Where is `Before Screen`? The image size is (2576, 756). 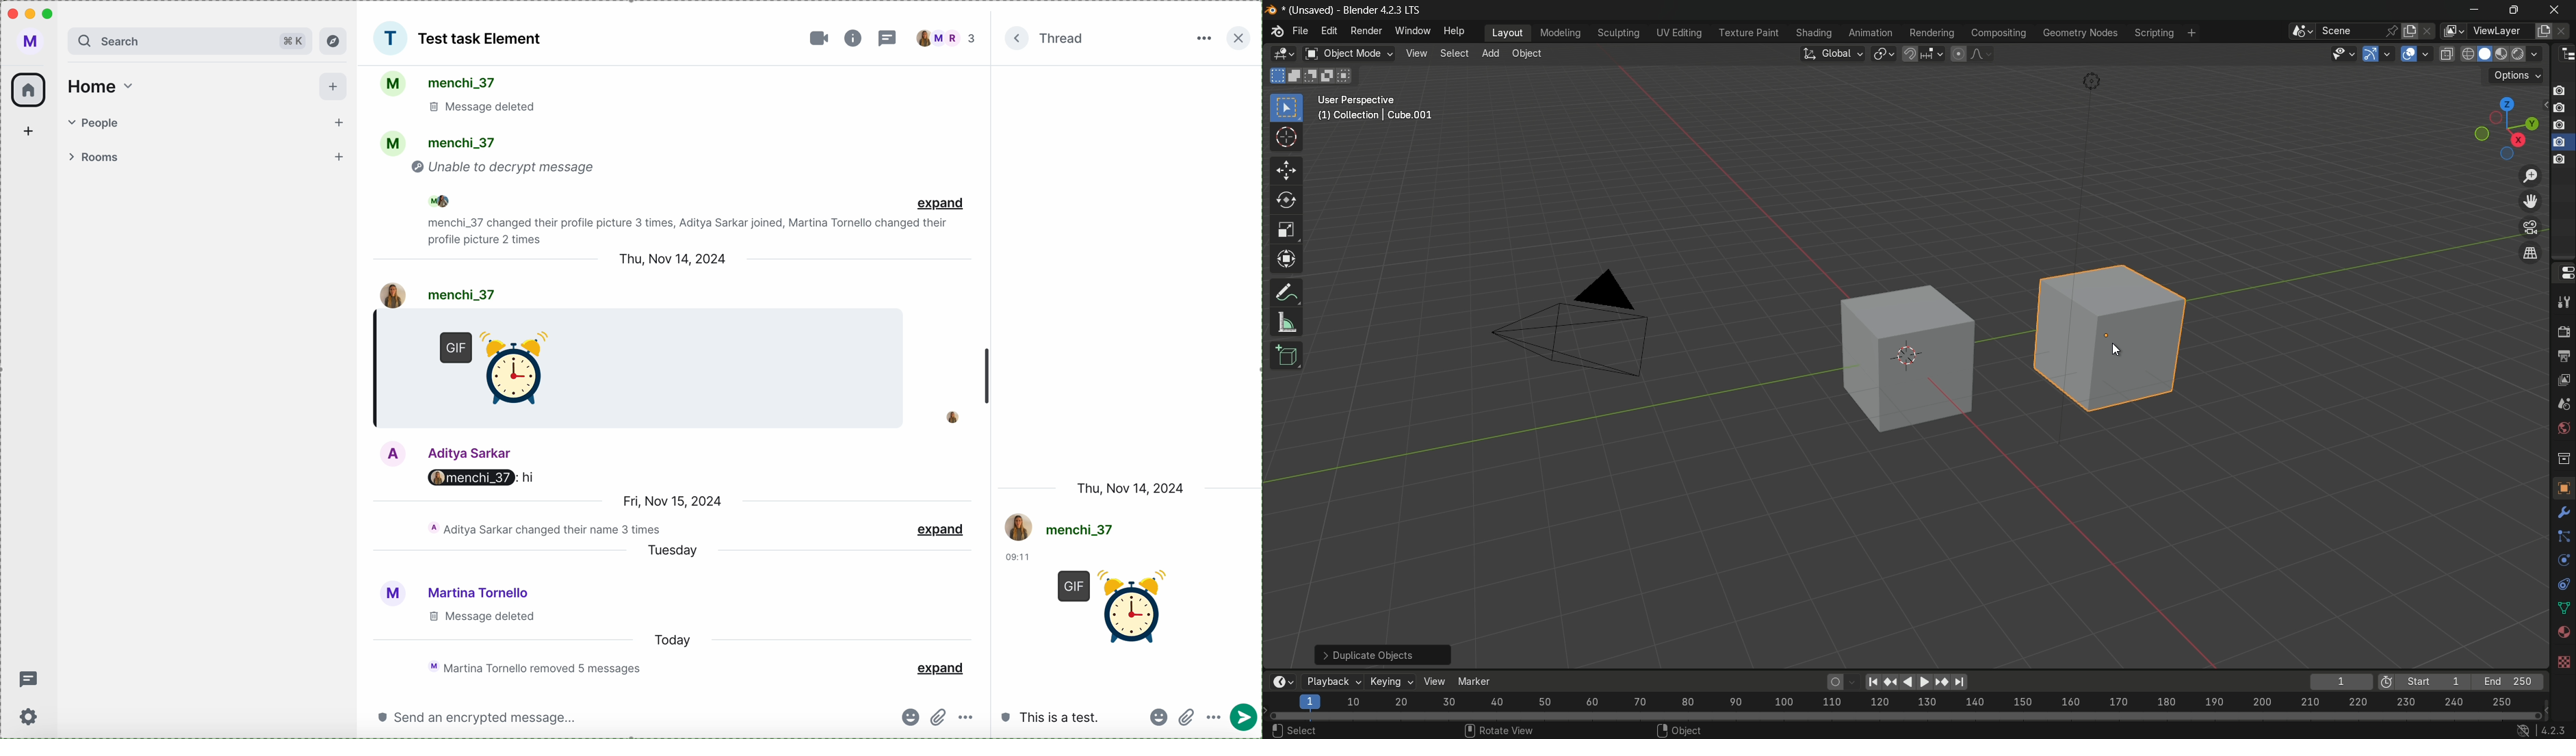
Before Screen is located at coordinates (1871, 679).